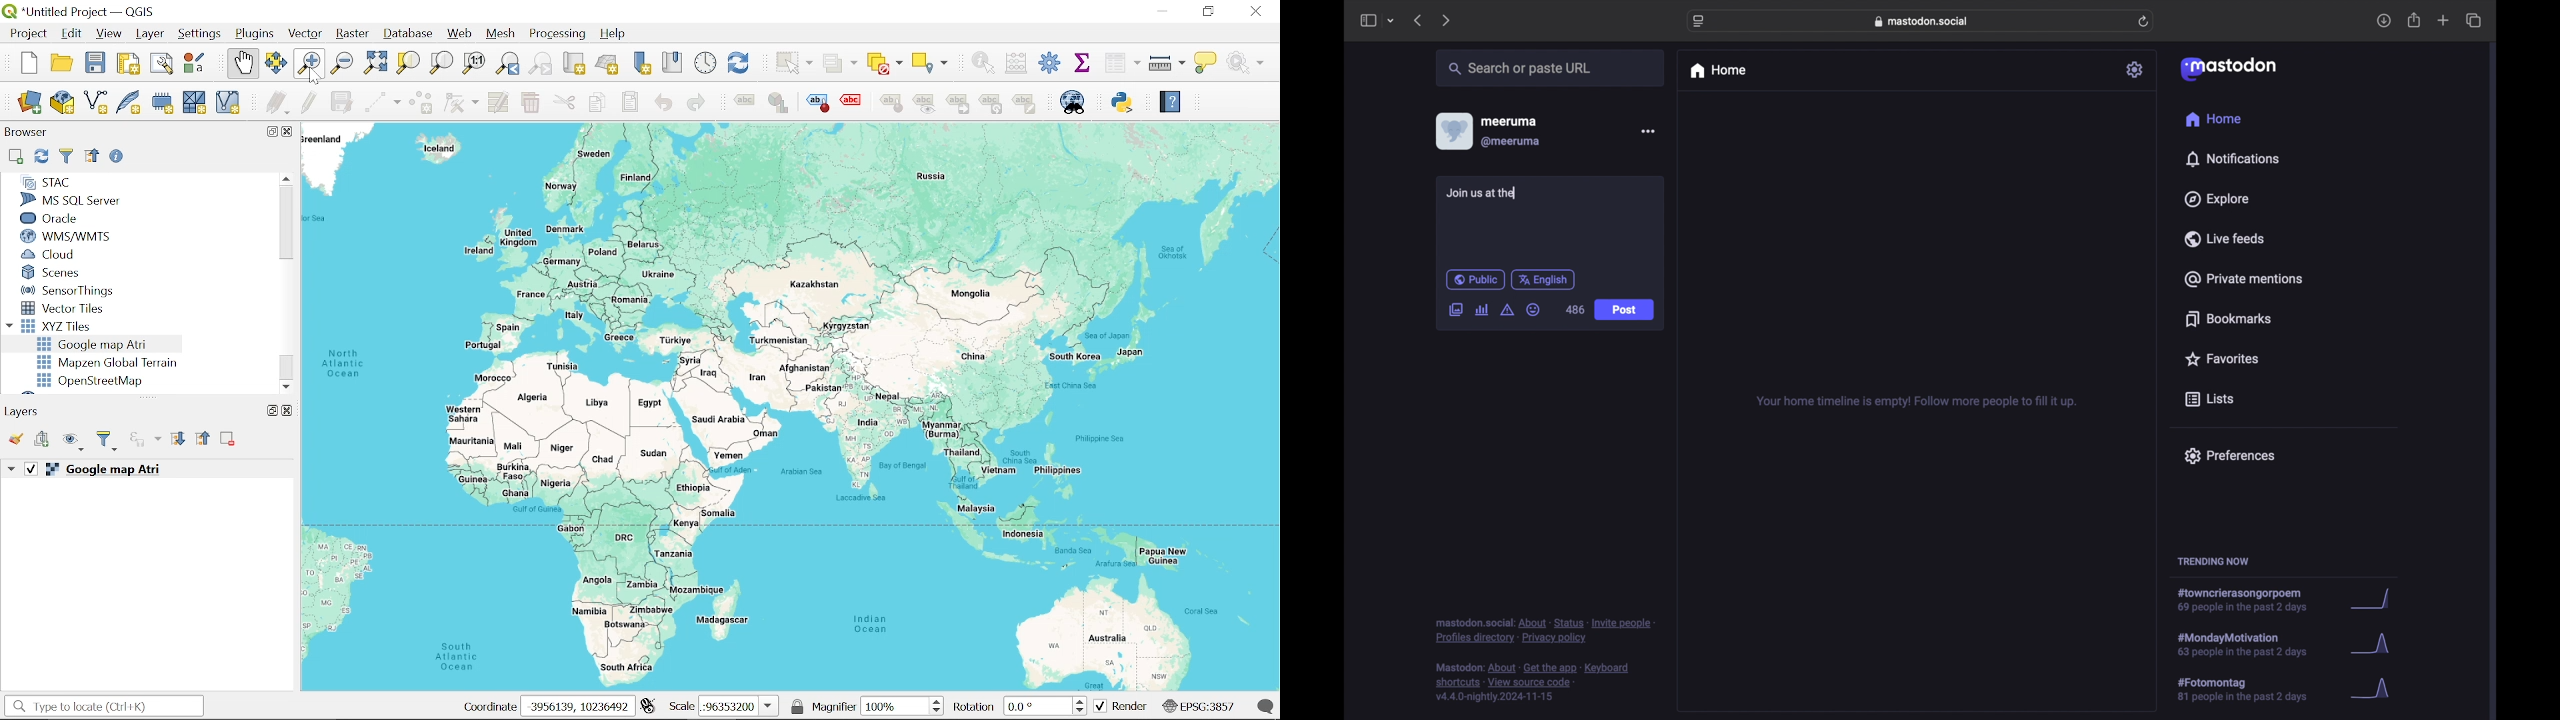  Describe the element at coordinates (228, 104) in the screenshot. I see `New virtual layer` at that location.